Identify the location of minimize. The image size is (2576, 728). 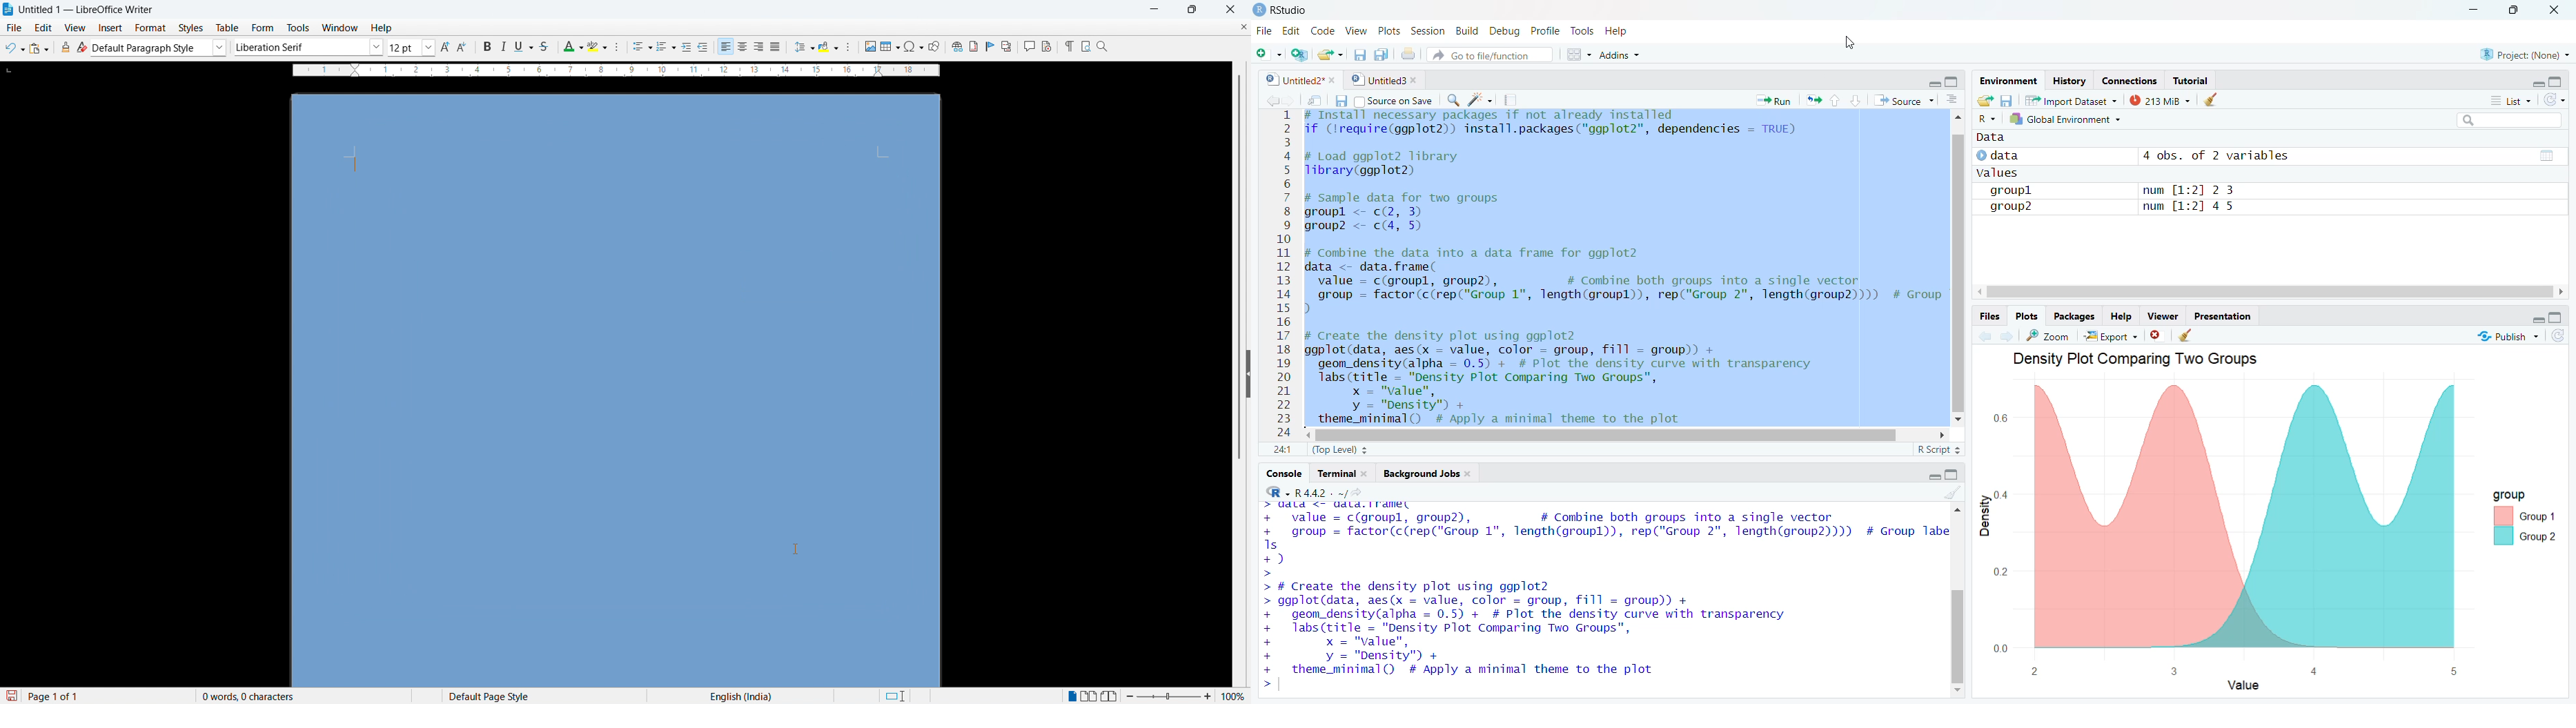
(2529, 82).